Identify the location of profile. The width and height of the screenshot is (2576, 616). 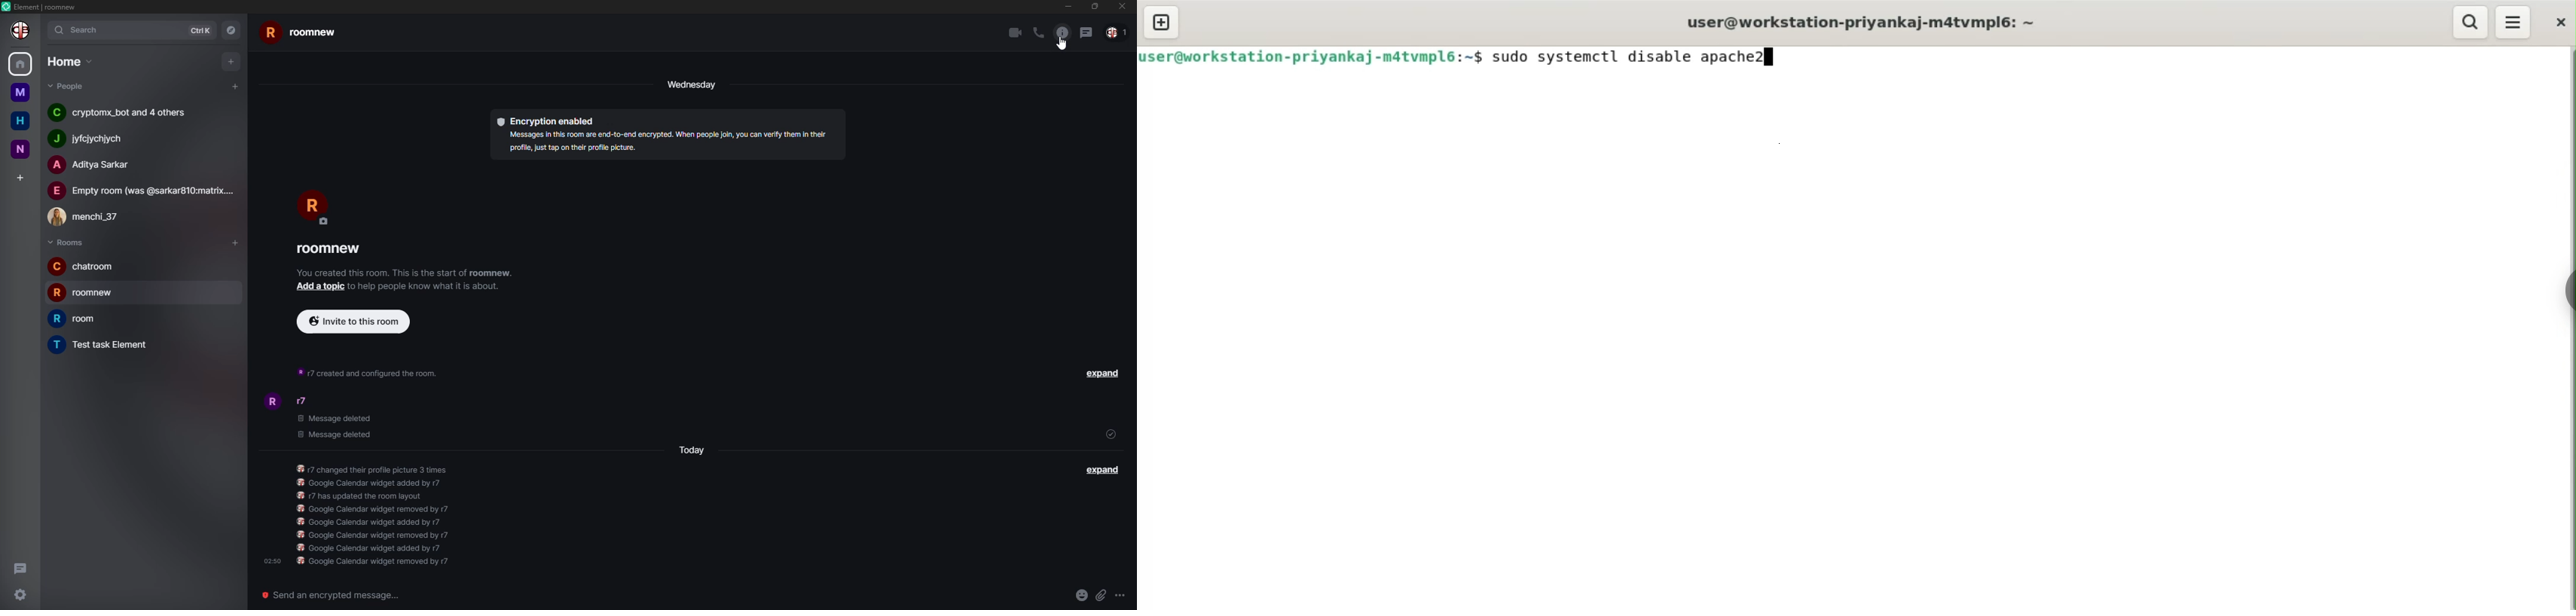
(21, 31).